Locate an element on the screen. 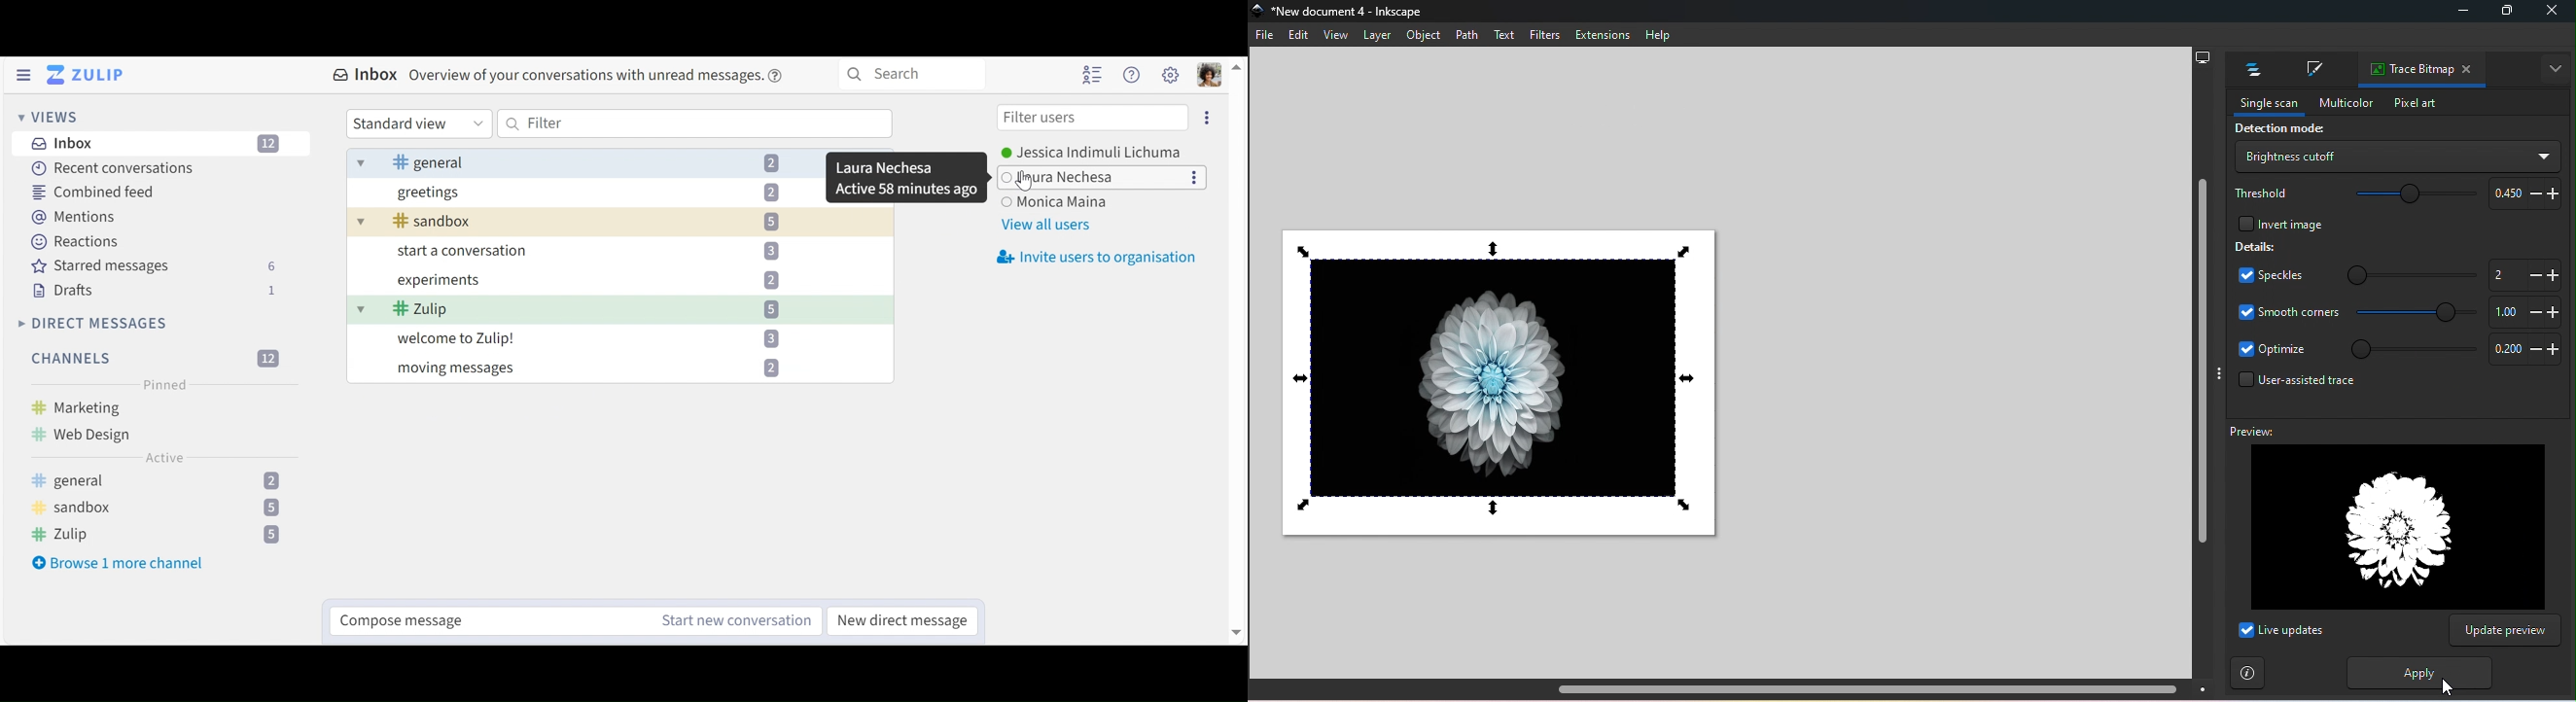  Threshold is located at coordinates (2263, 192).